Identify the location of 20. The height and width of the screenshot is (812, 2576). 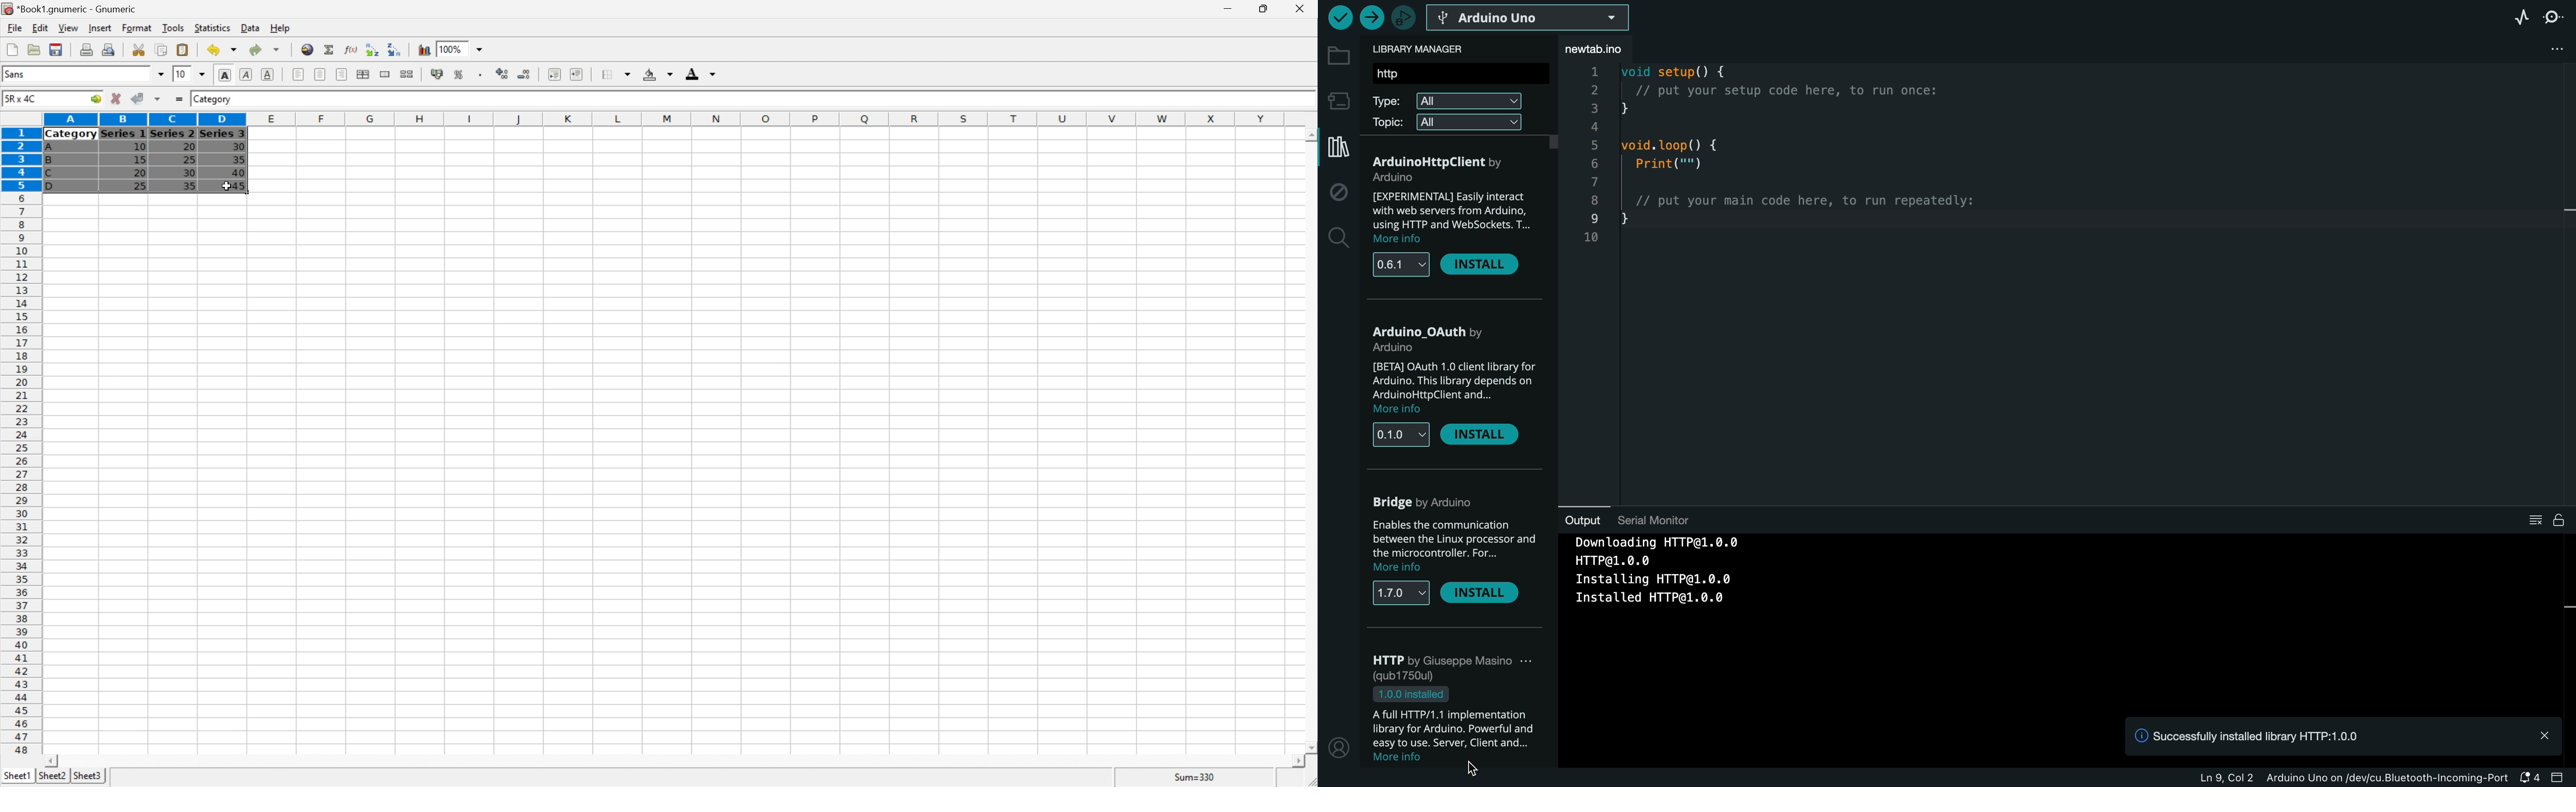
(187, 145).